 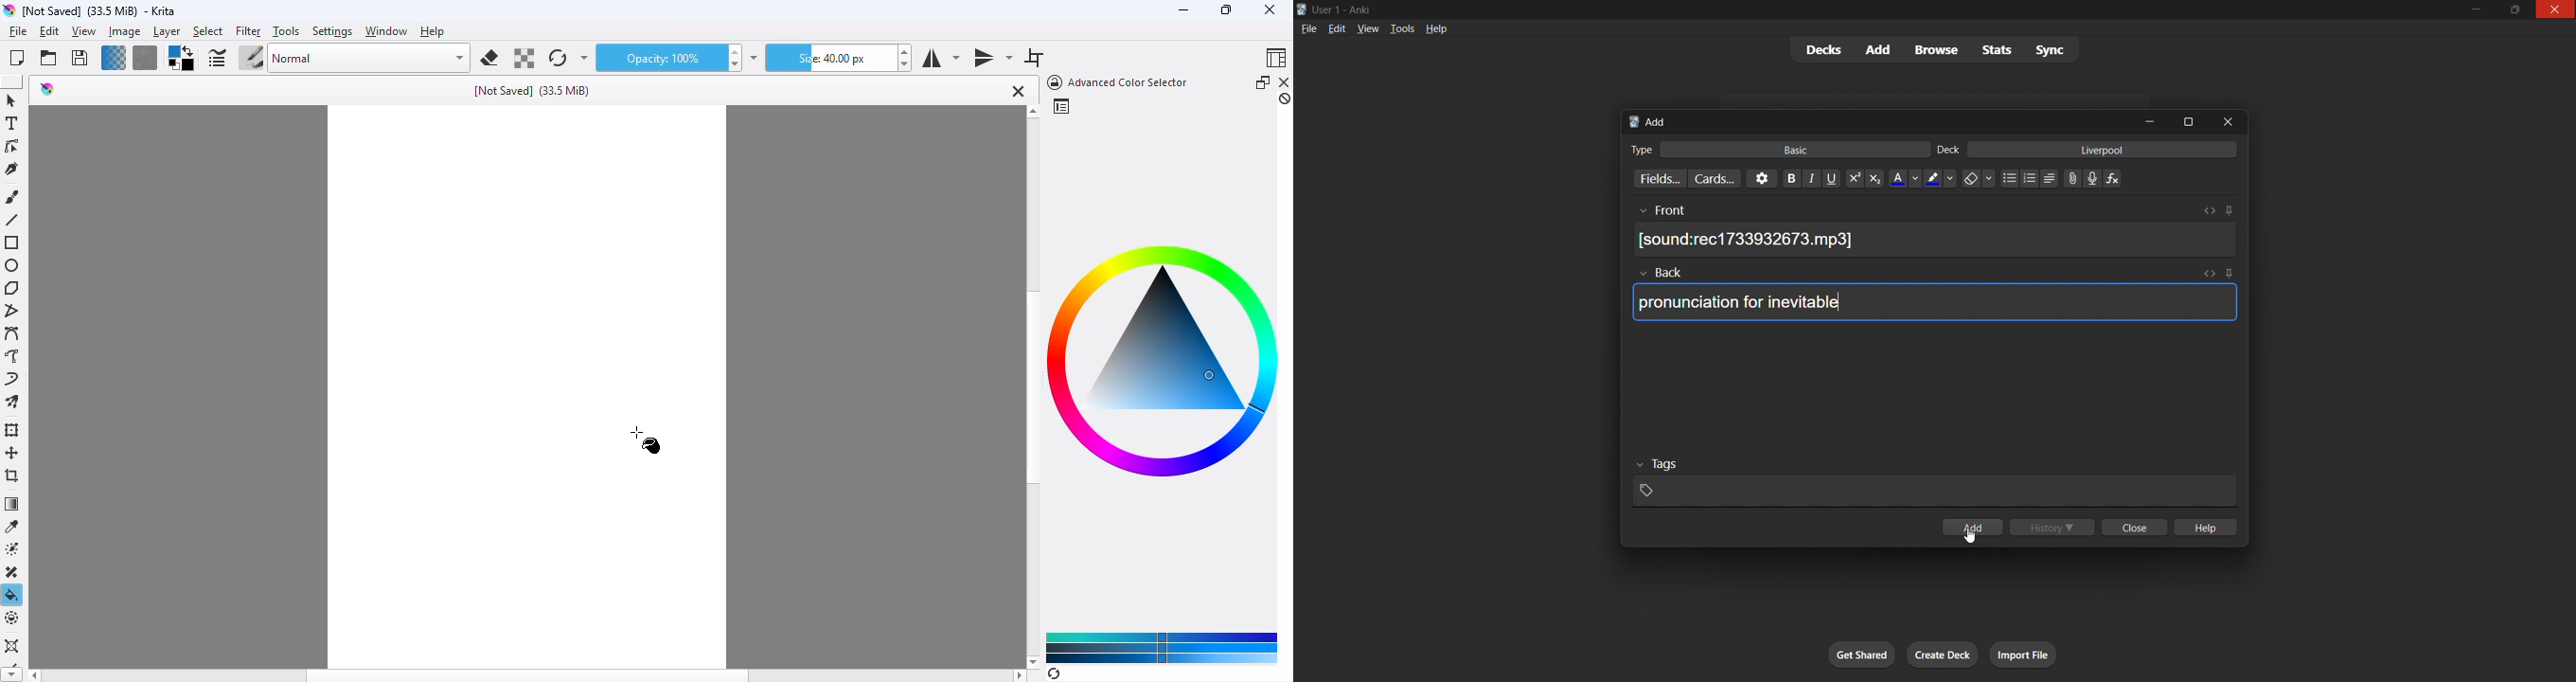 I want to click on color selector, so click(x=1060, y=106).